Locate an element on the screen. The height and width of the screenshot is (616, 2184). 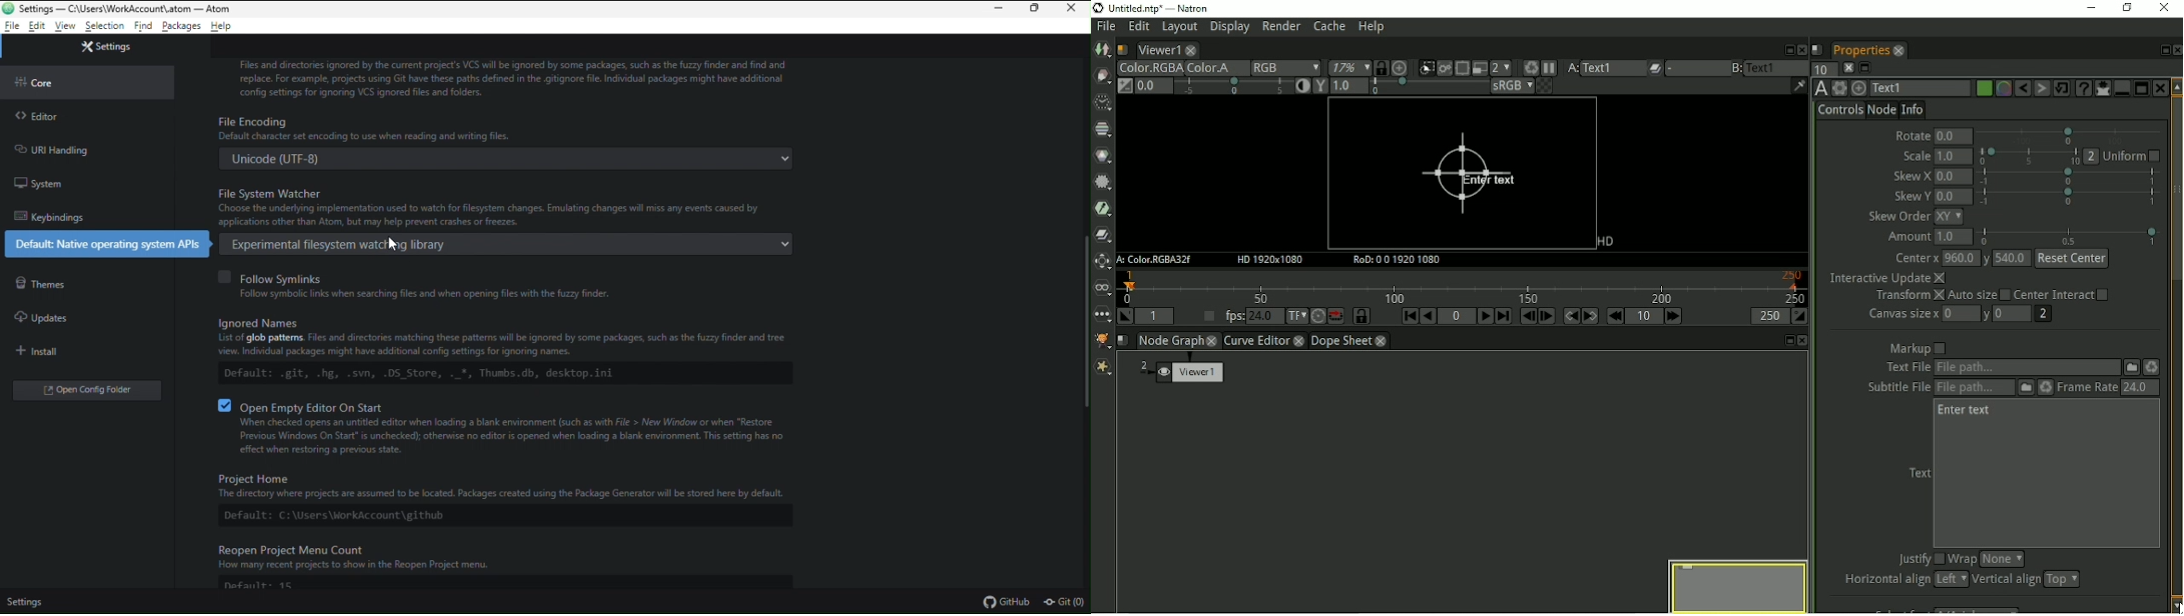
Frame Rate is located at coordinates (2087, 387).